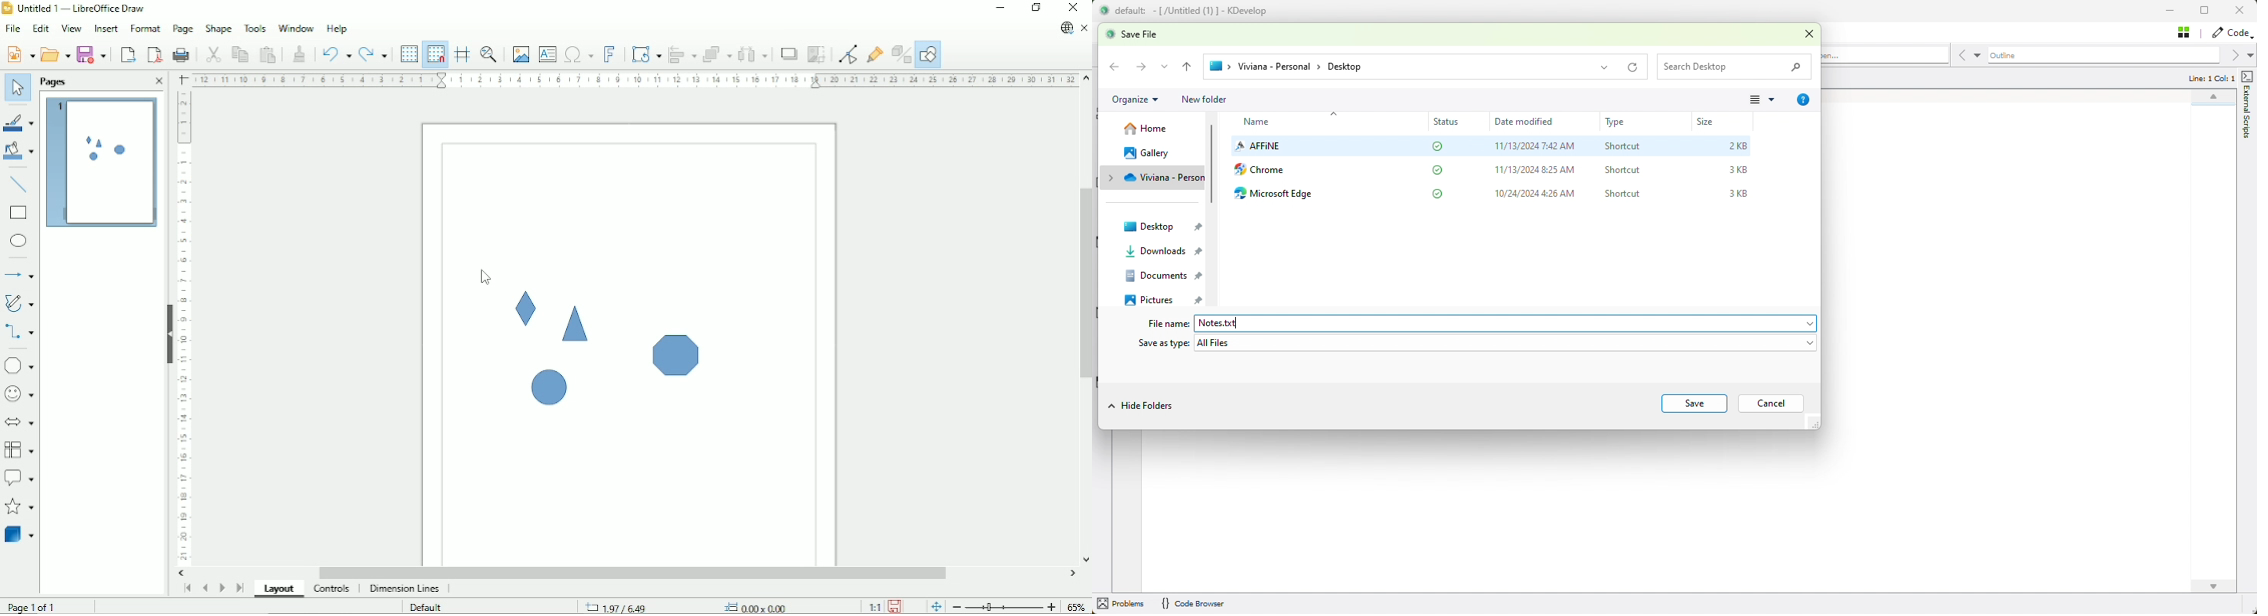  I want to click on Vertical scale, so click(182, 328).